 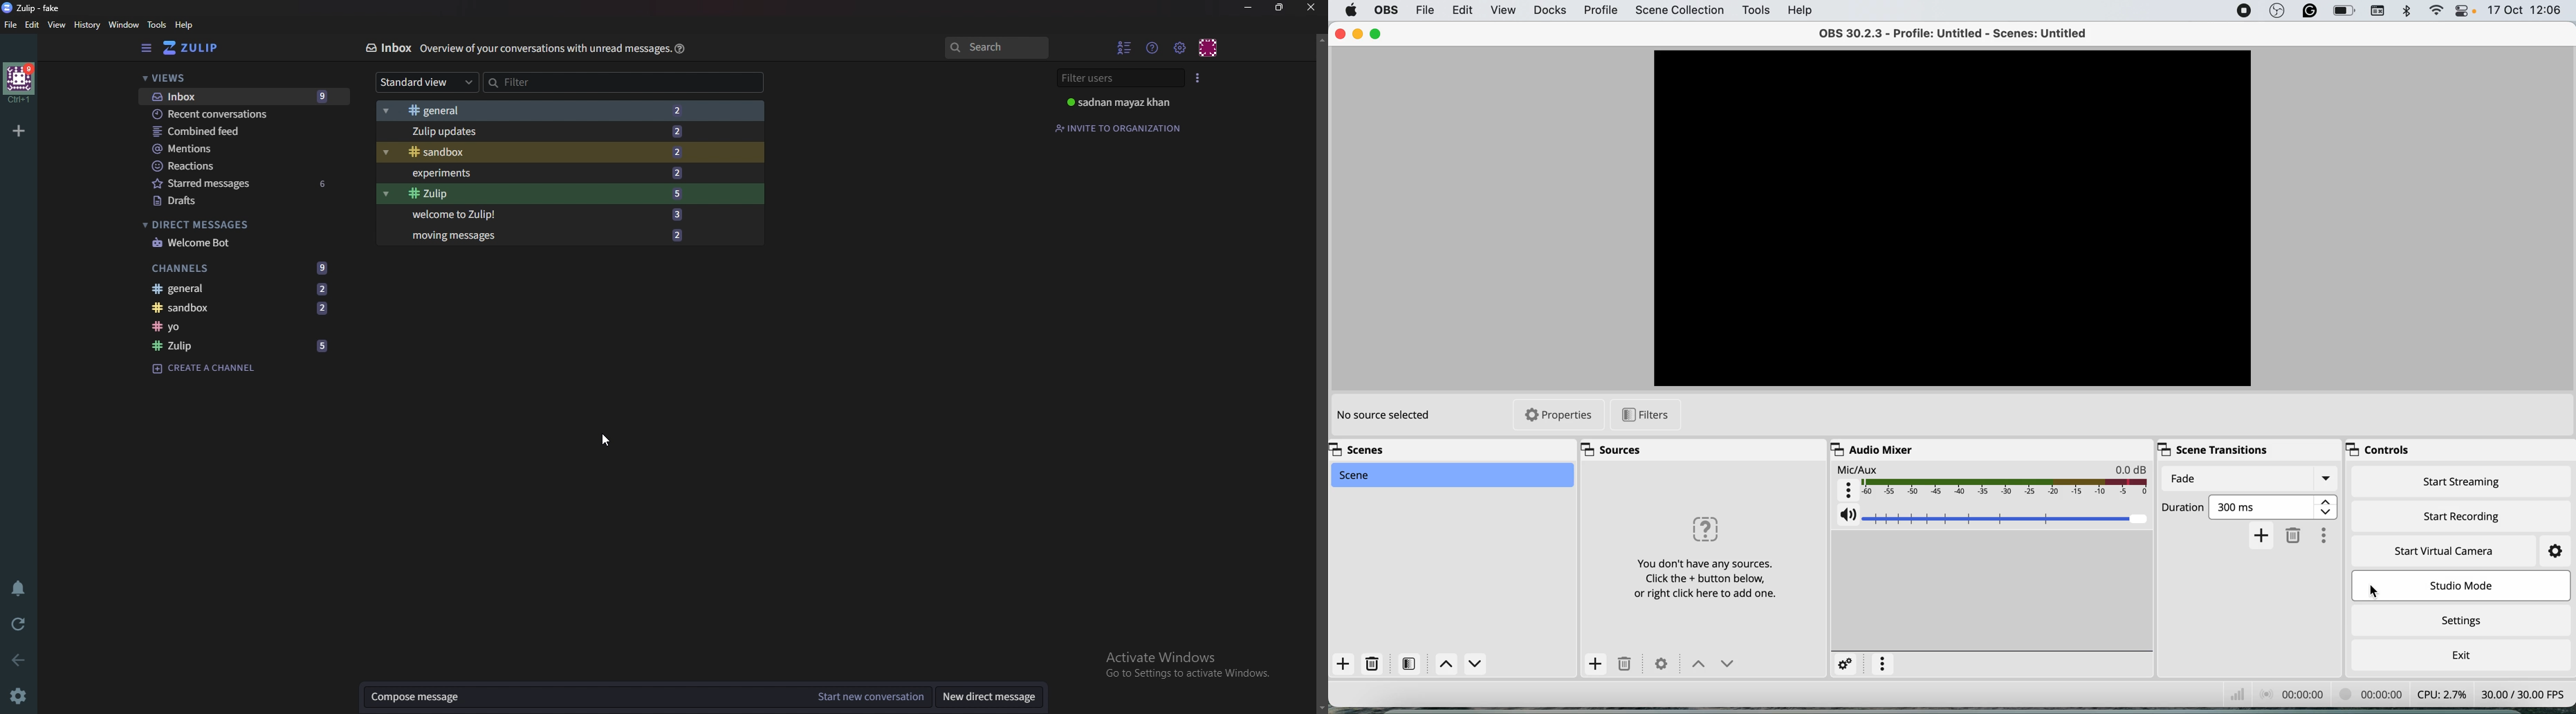 I want to click on obs, so click(x=2278, y=10).